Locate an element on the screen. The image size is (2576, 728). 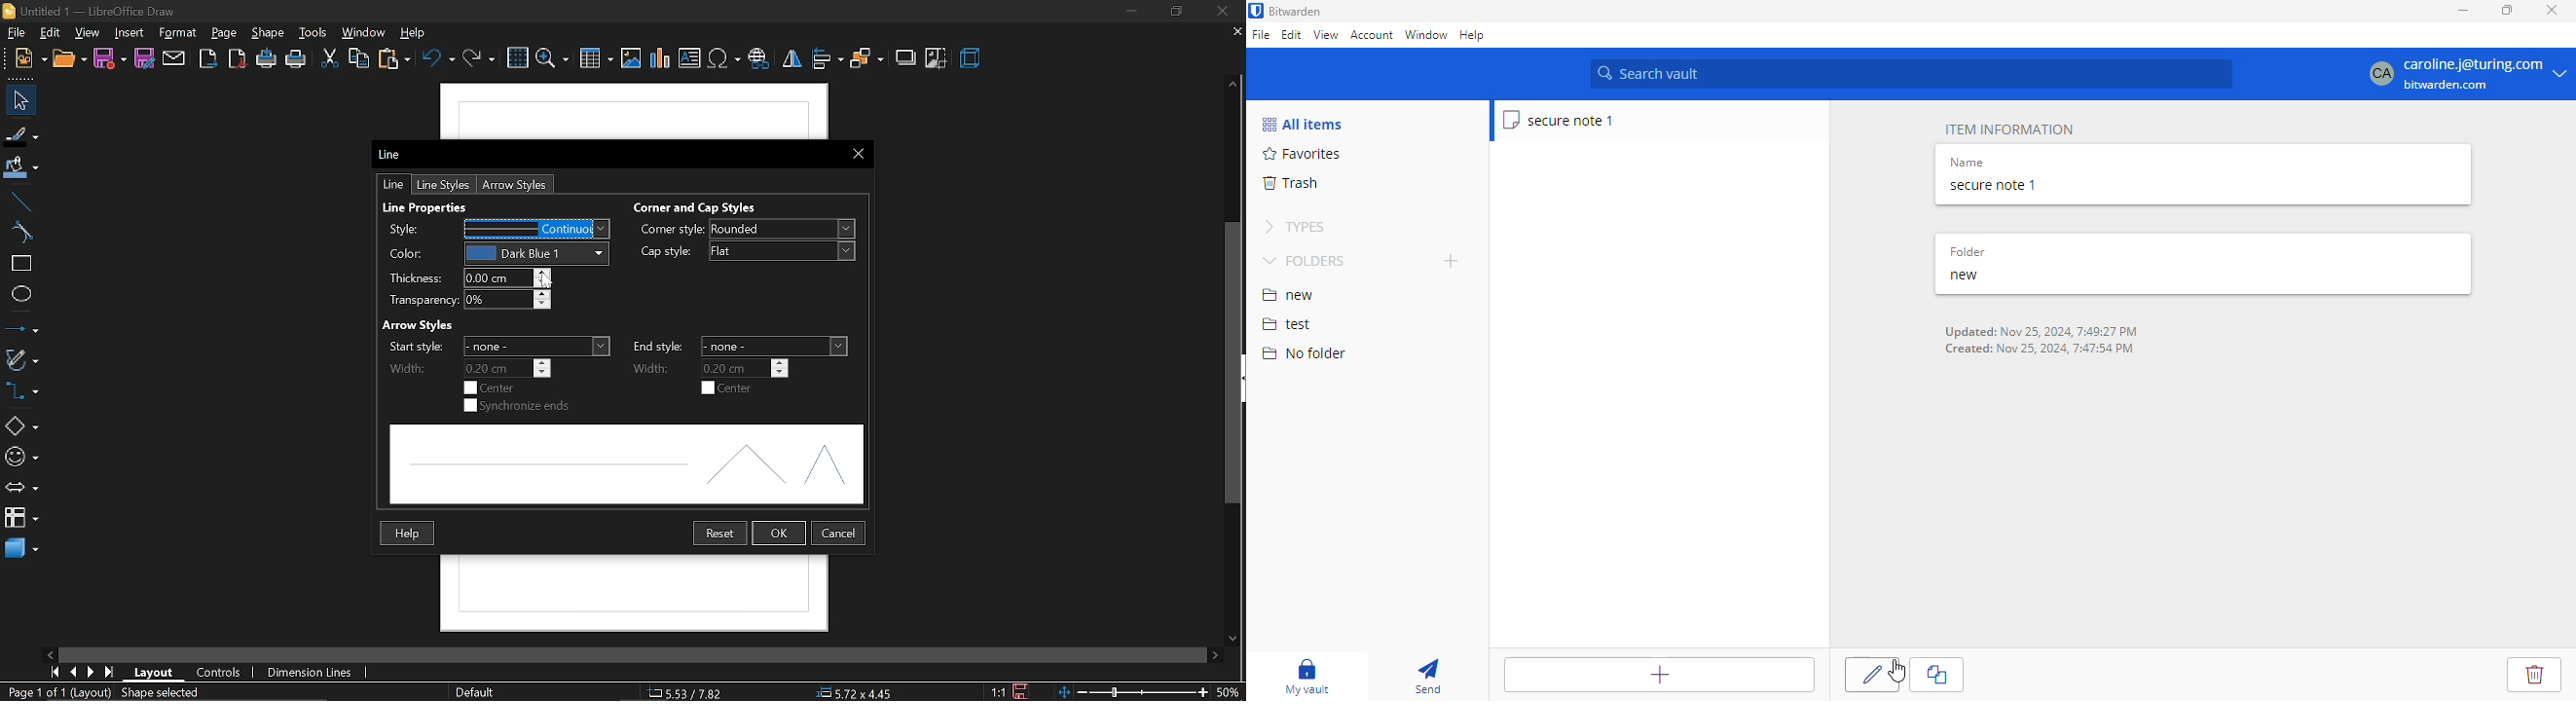
arrows is located at coordinates (20, 489).